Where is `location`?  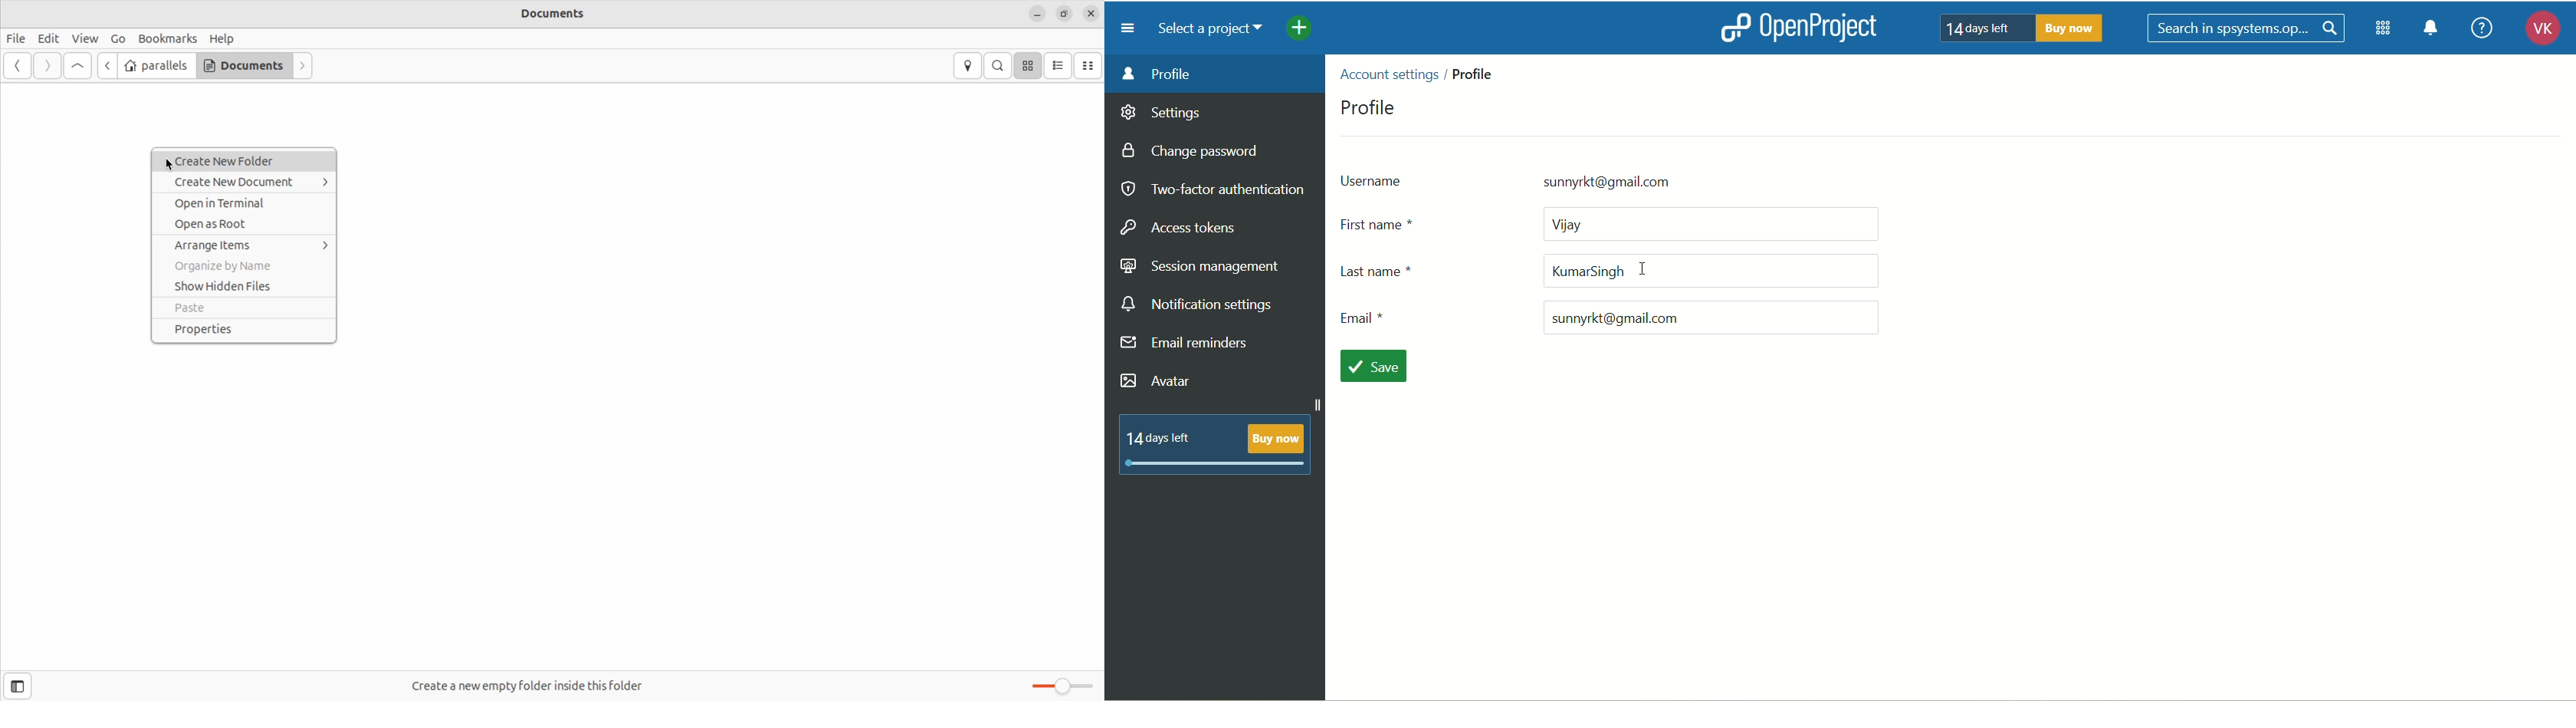
location is located at coordinates (1423, 72).